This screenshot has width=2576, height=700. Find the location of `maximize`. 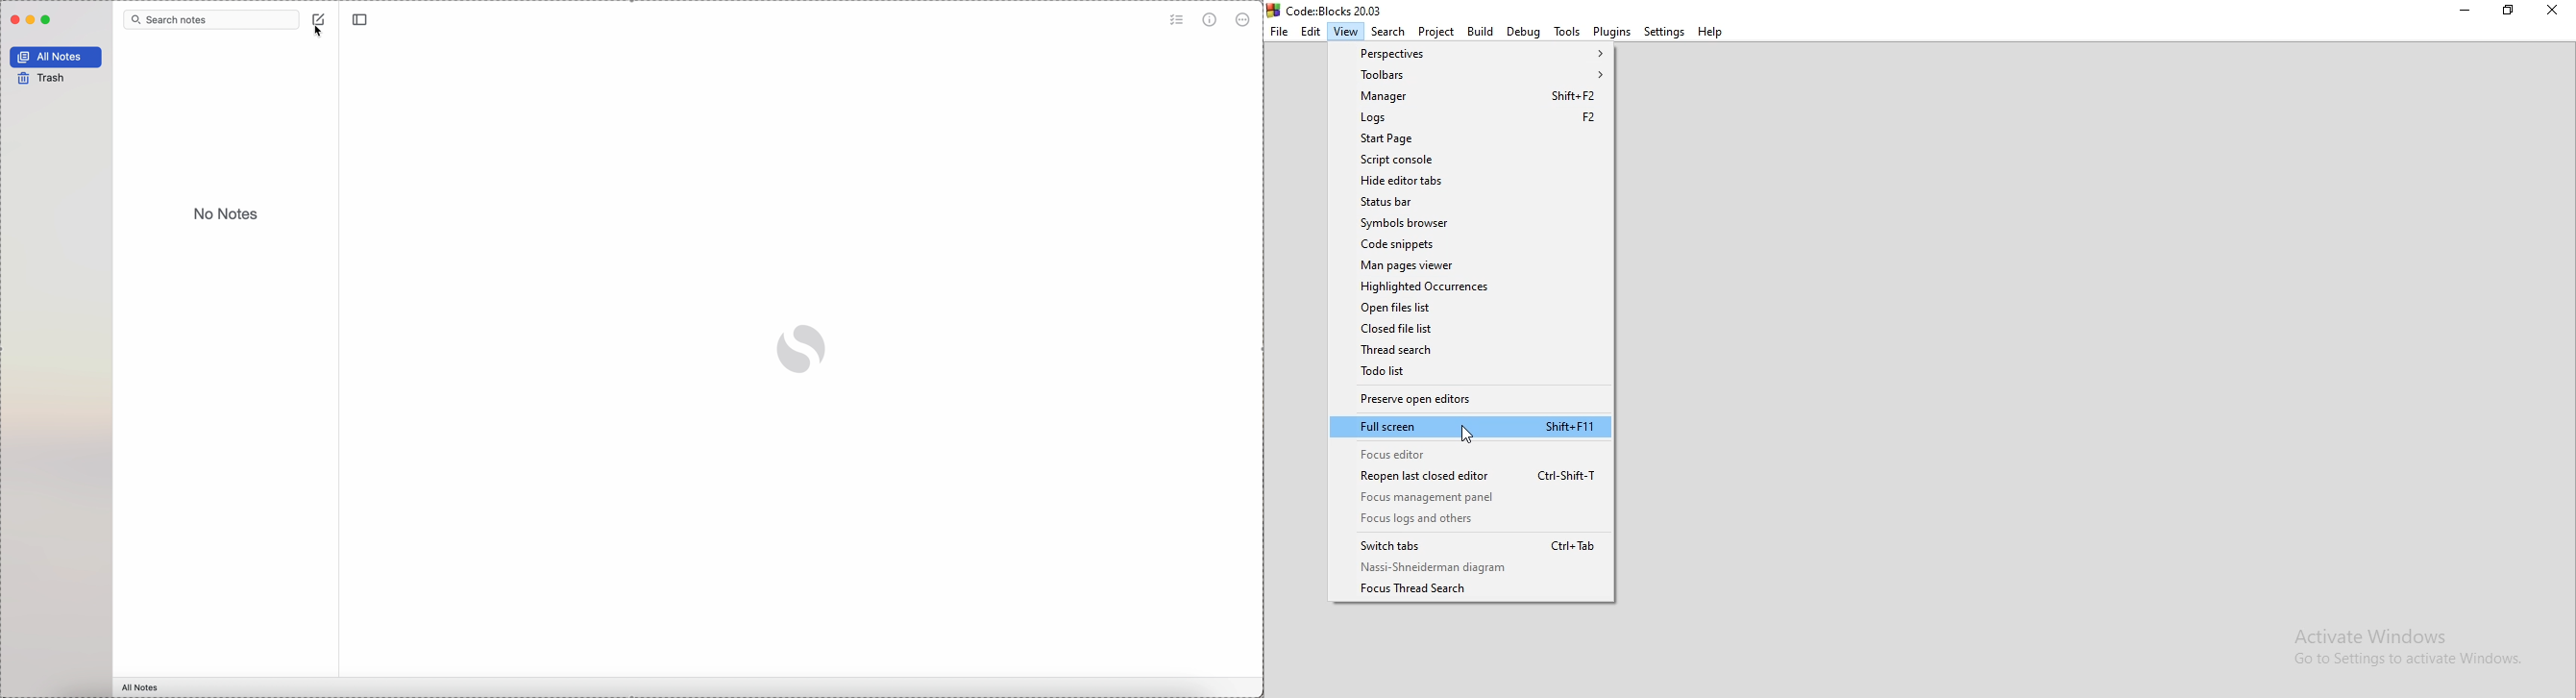

maximize is located at coordinates (47, 20).